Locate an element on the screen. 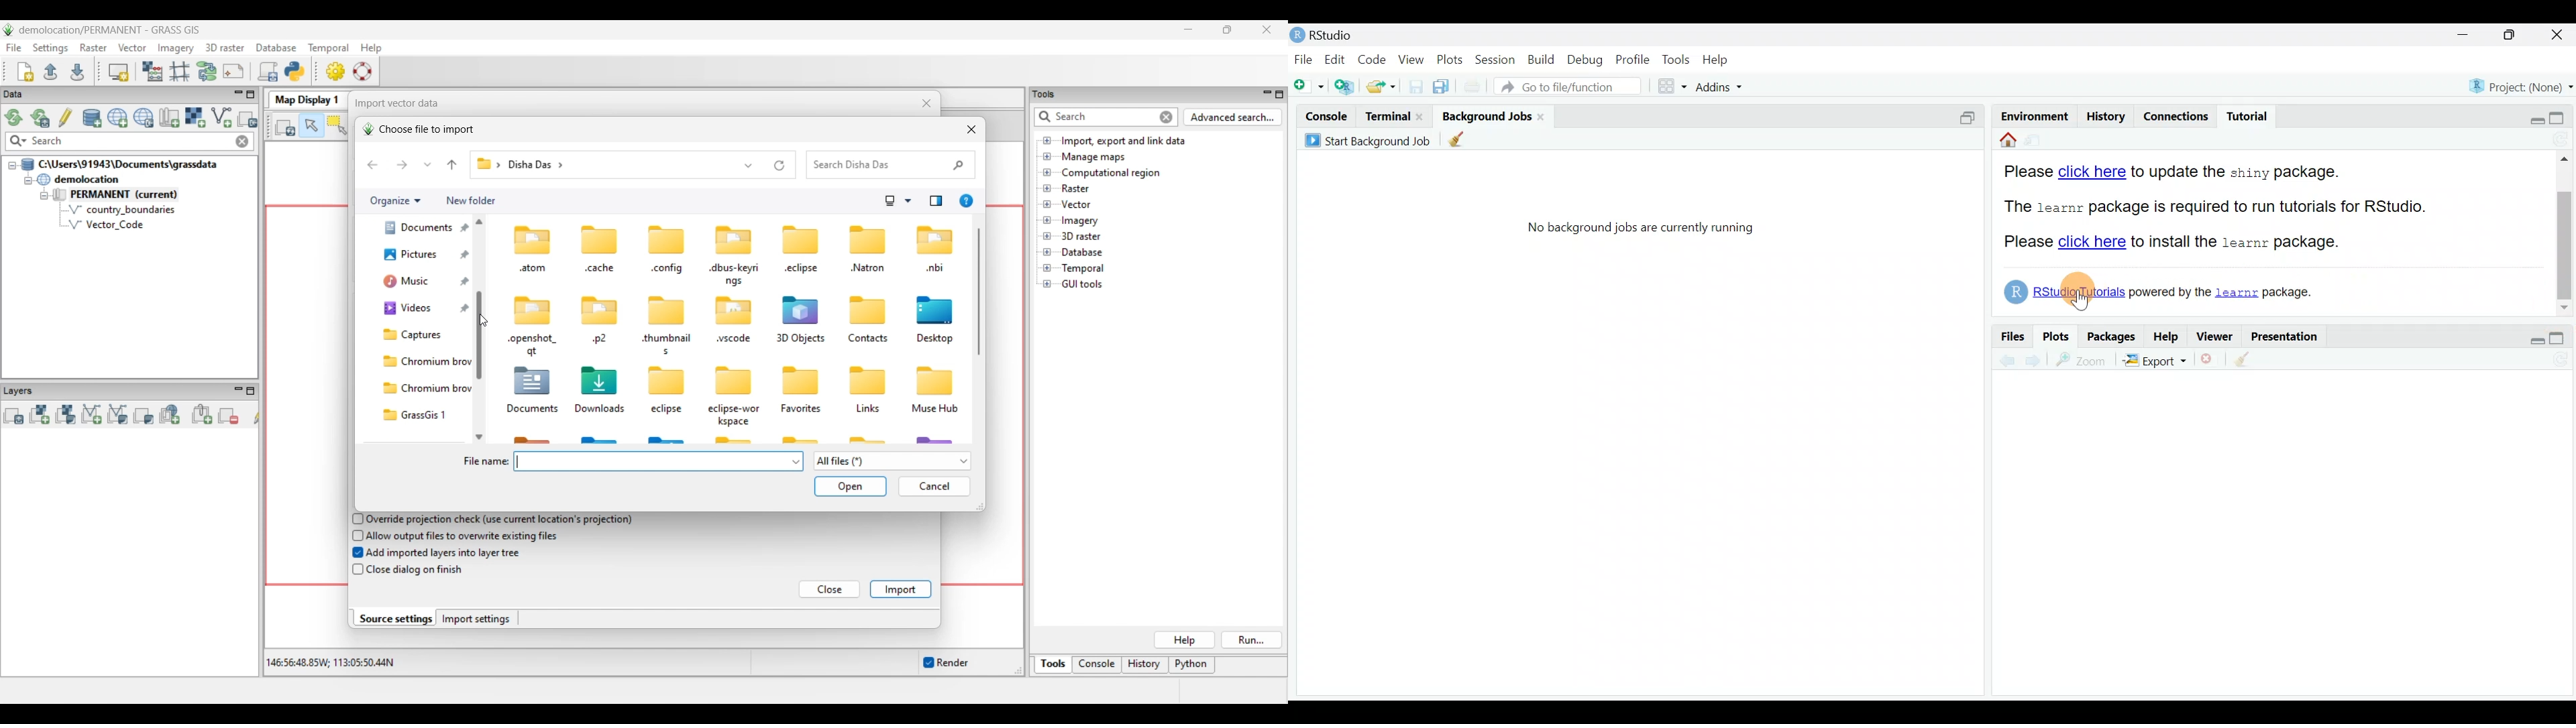 The image size is (2576, 728). RStudio Tutorials is located at coordinates (2065, 290).